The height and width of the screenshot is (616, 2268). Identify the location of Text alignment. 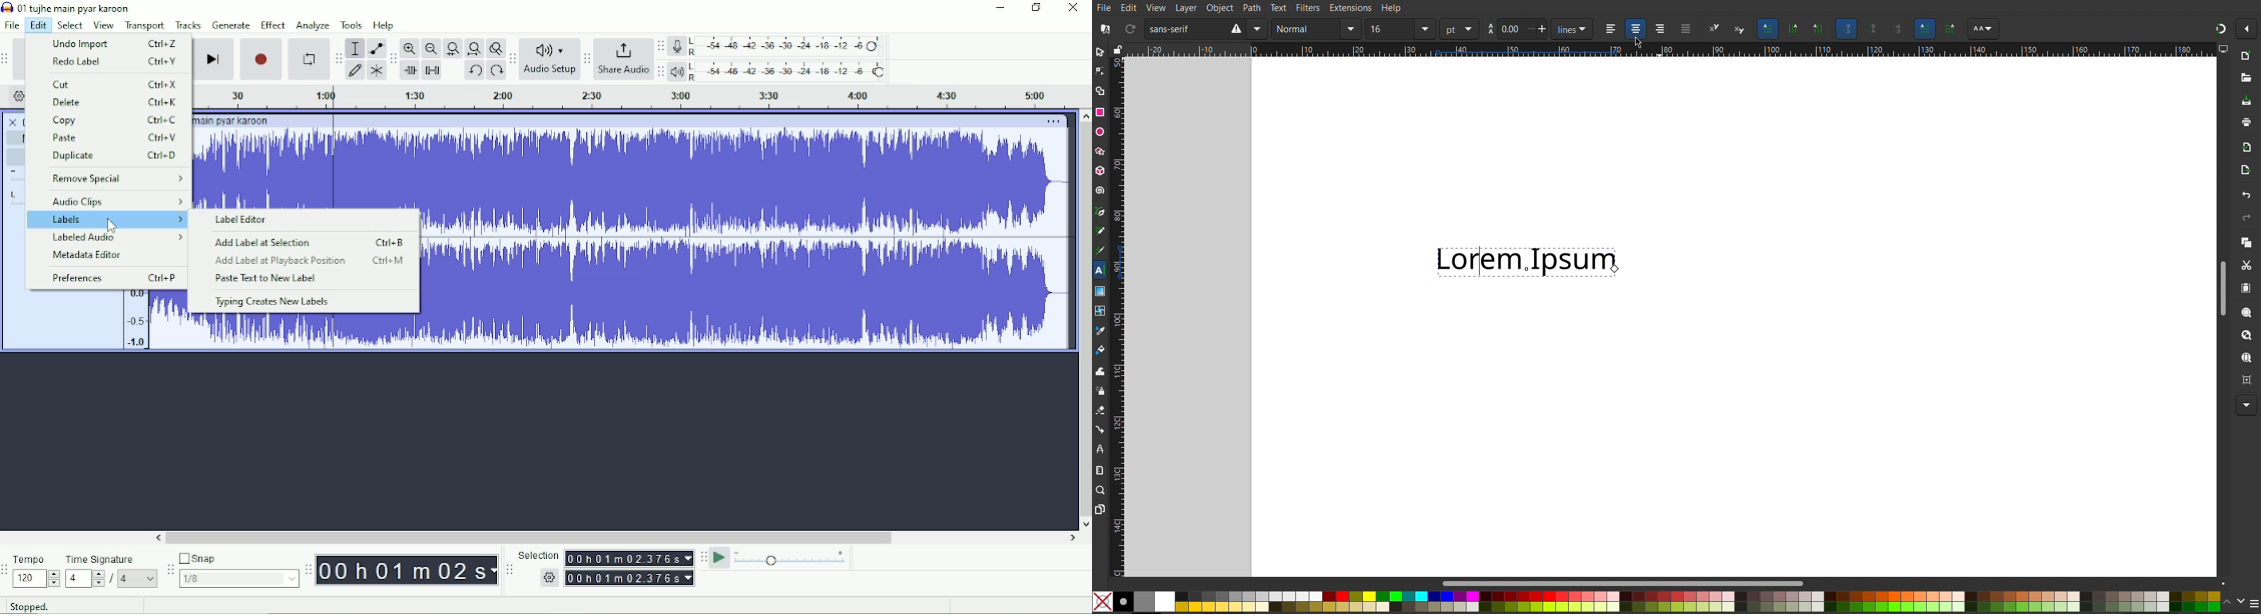
(1646, 28).